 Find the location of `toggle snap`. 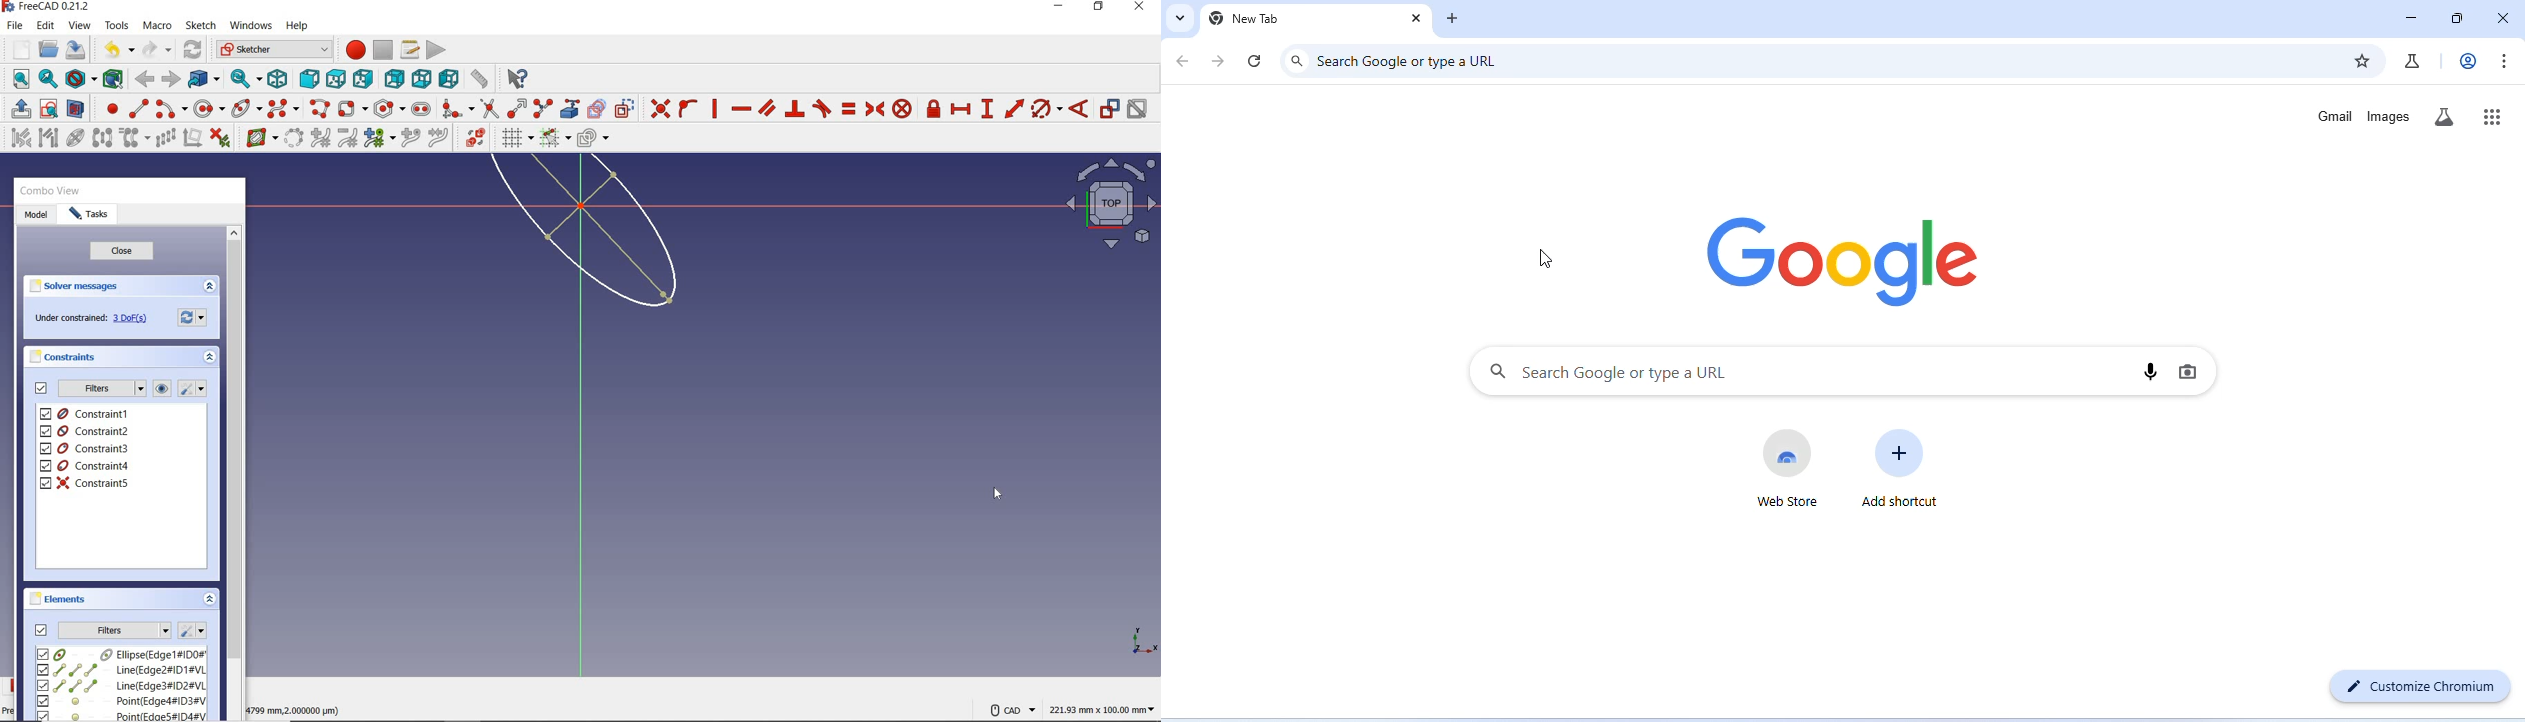

toggle snap is located at coordinates (555, 137).